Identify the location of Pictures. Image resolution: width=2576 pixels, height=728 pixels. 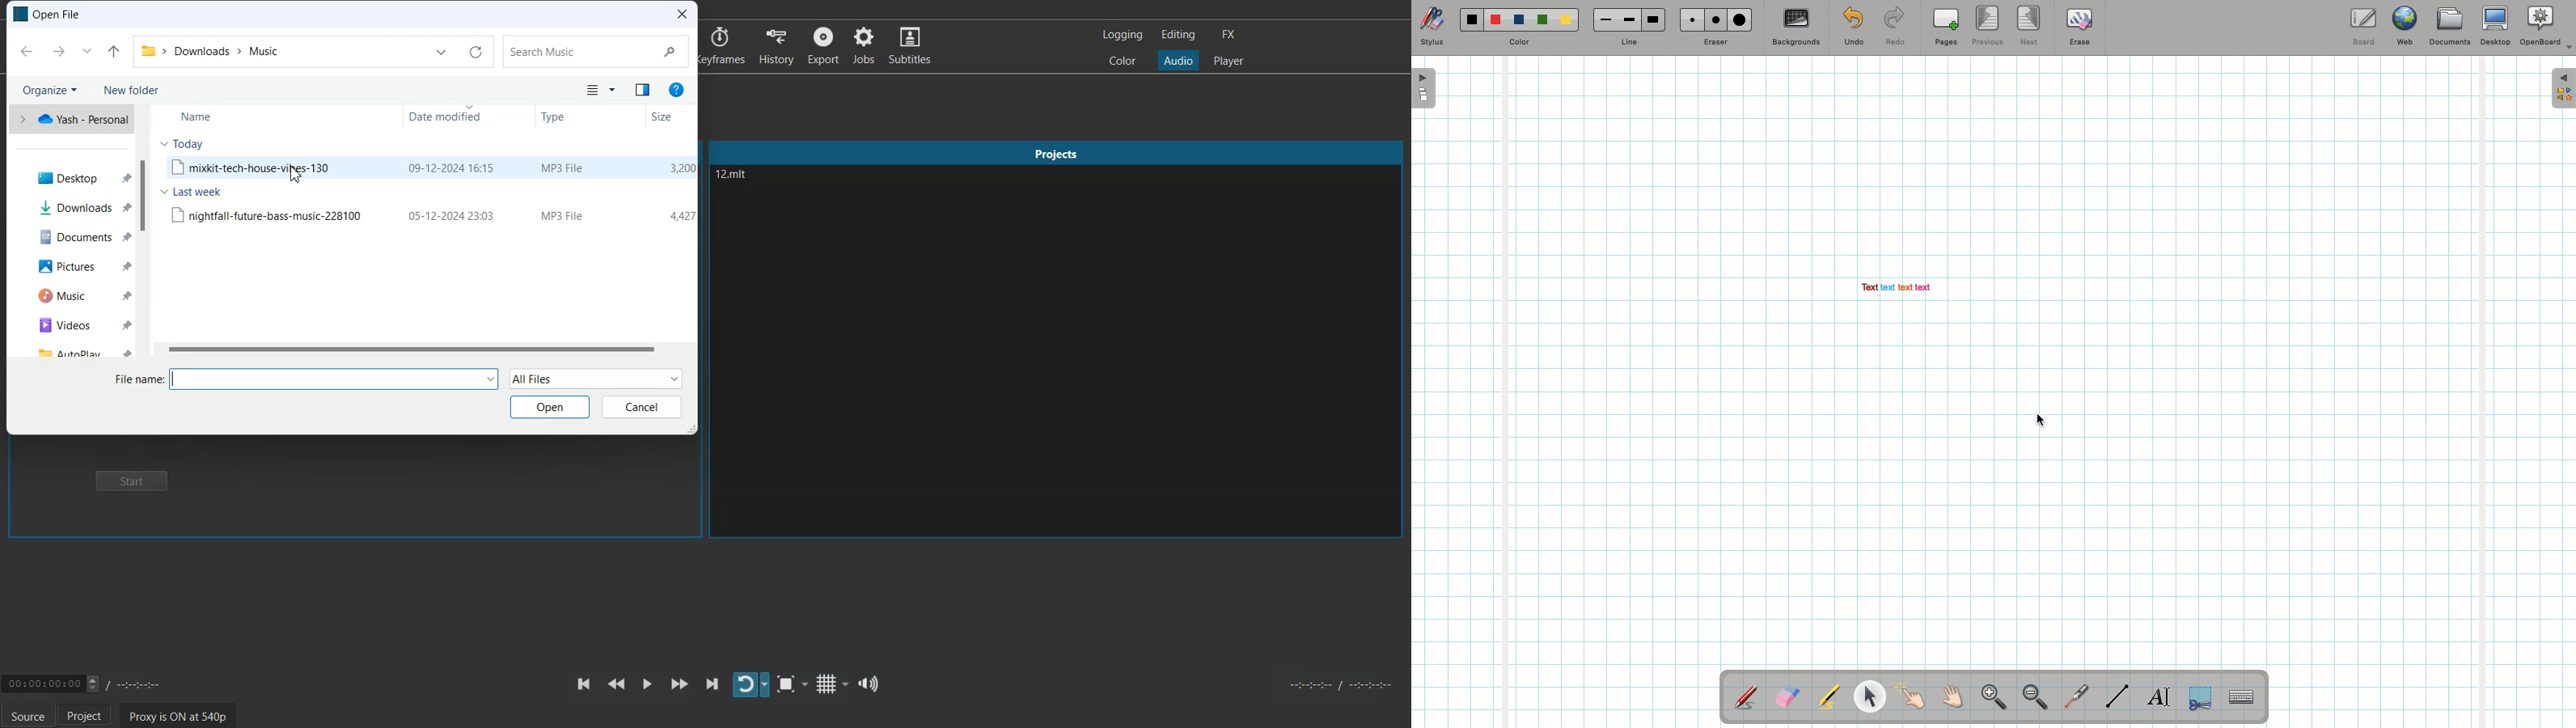
(71, 265).